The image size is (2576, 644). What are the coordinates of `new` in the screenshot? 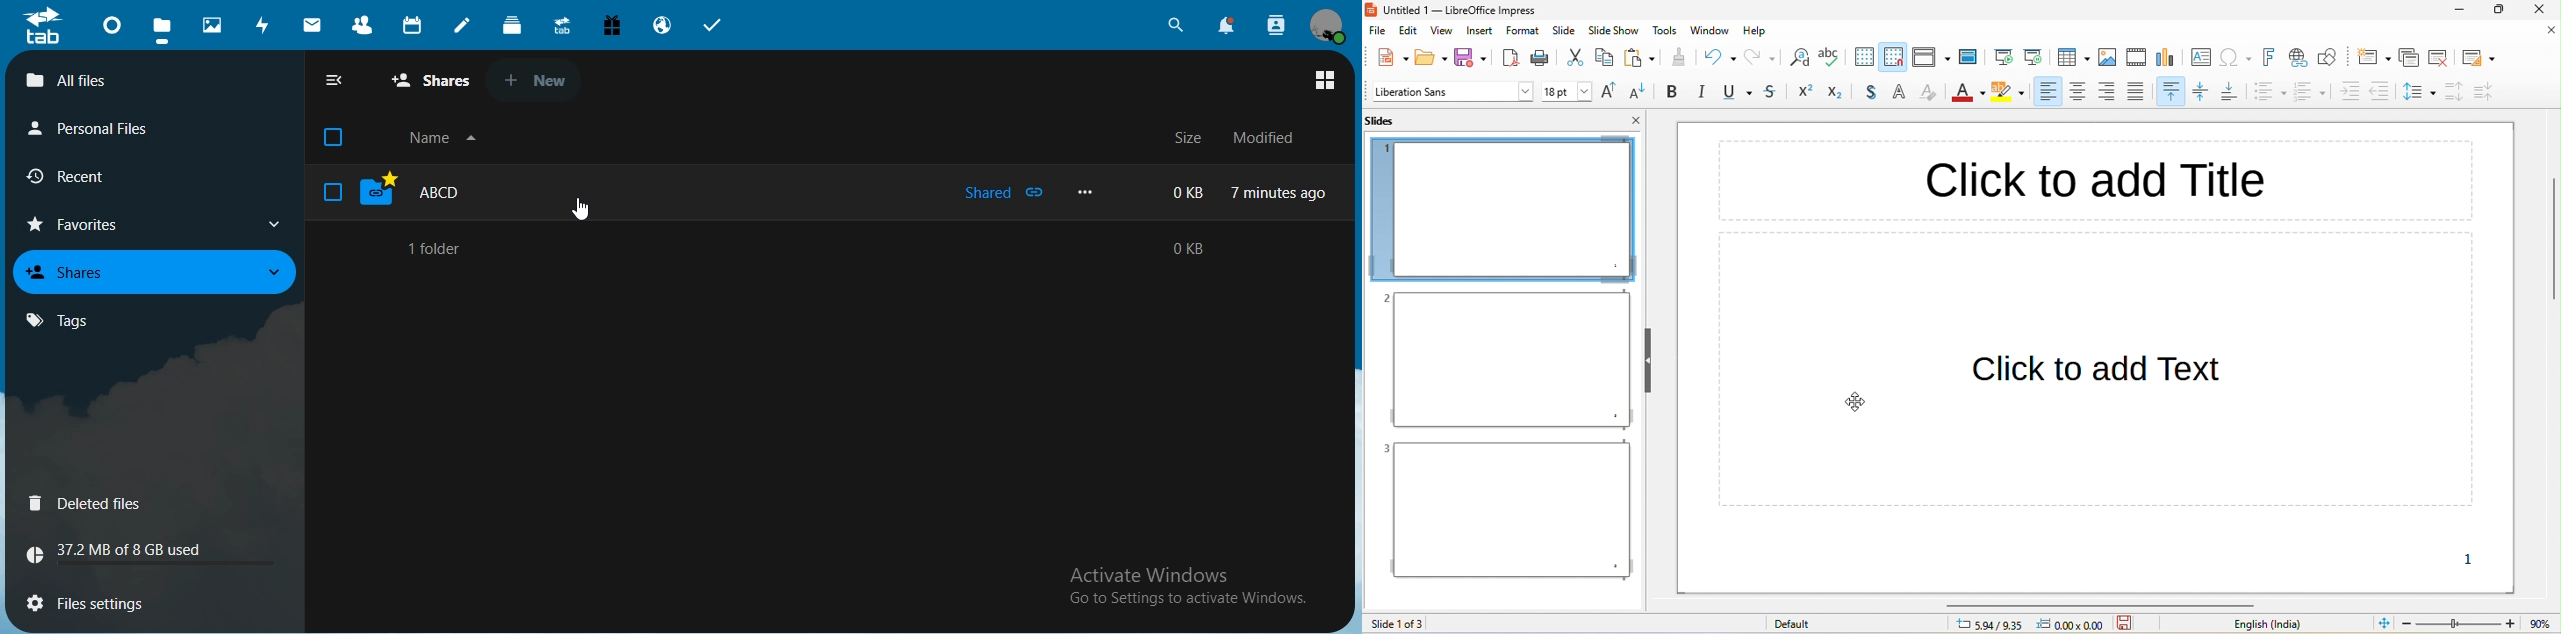 It's located at (540, 77).